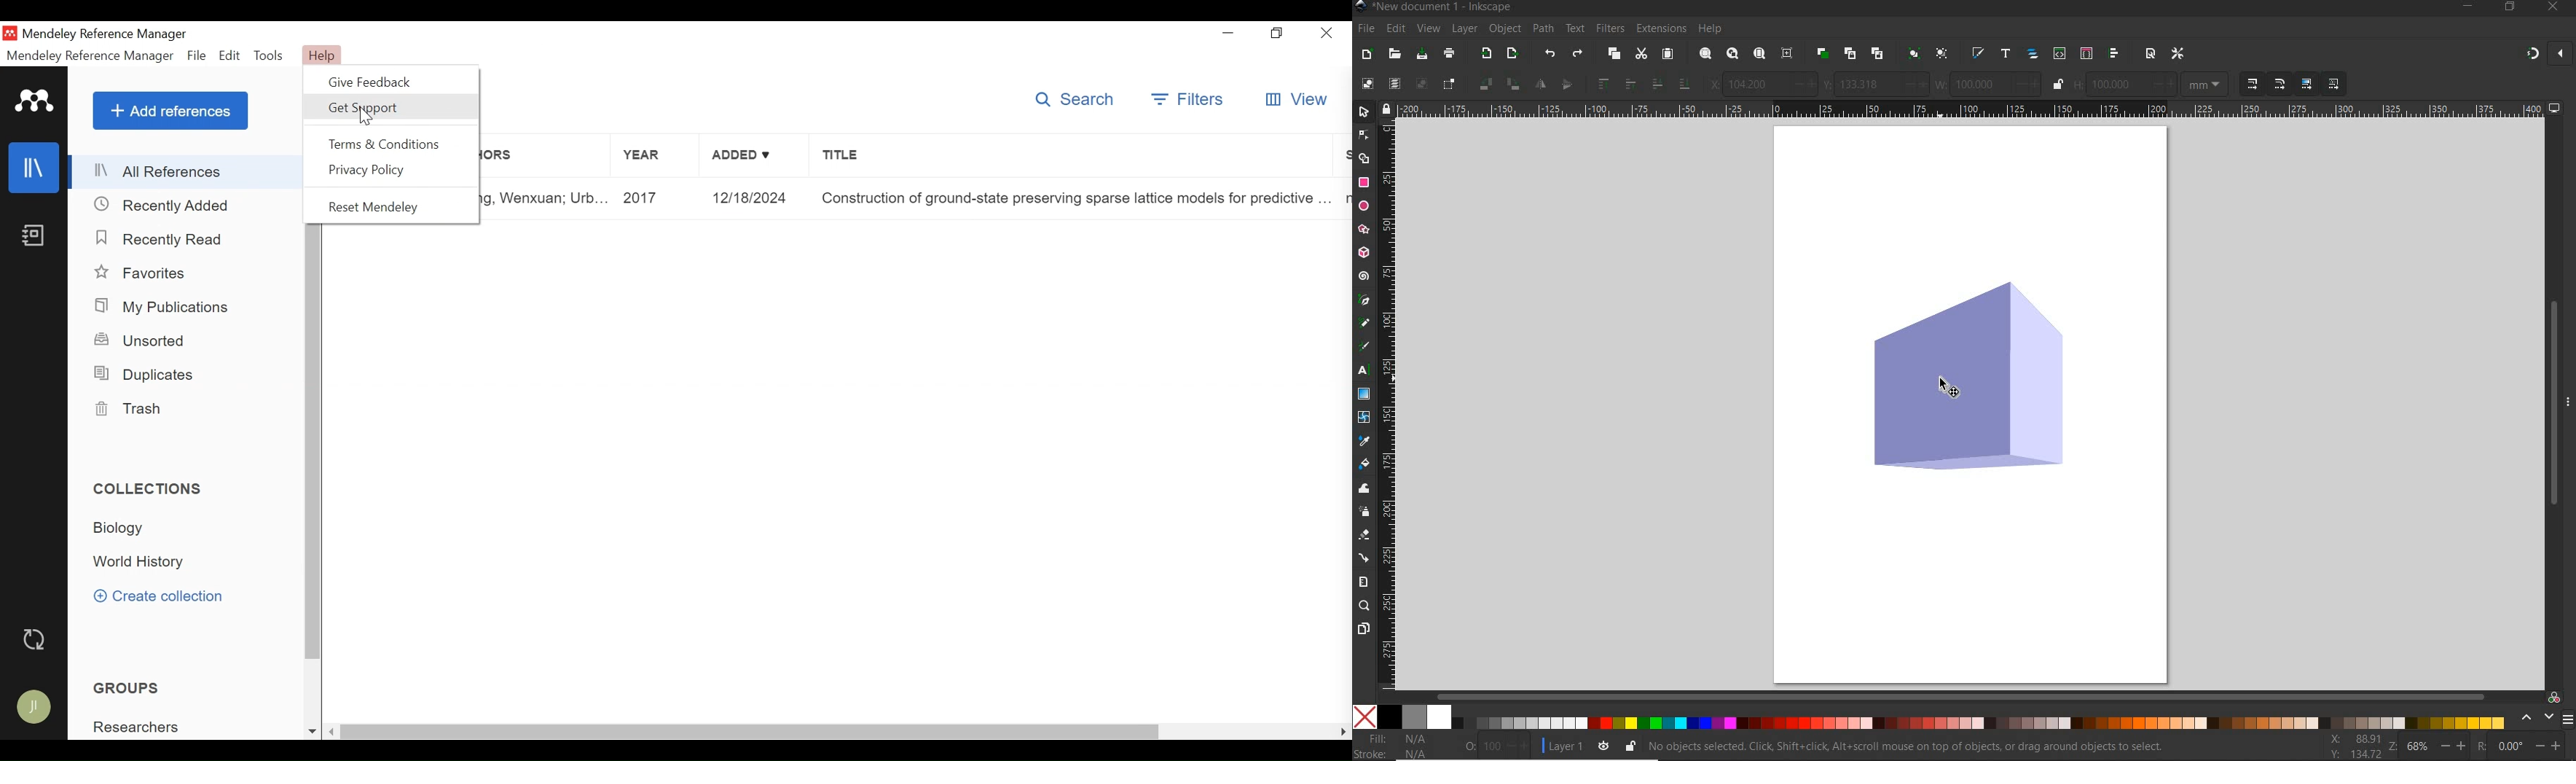 This screenshot has width=2576, height=784. Describe the element at coordinates (132, 688) in the screenshot. I see `Group` at that location.